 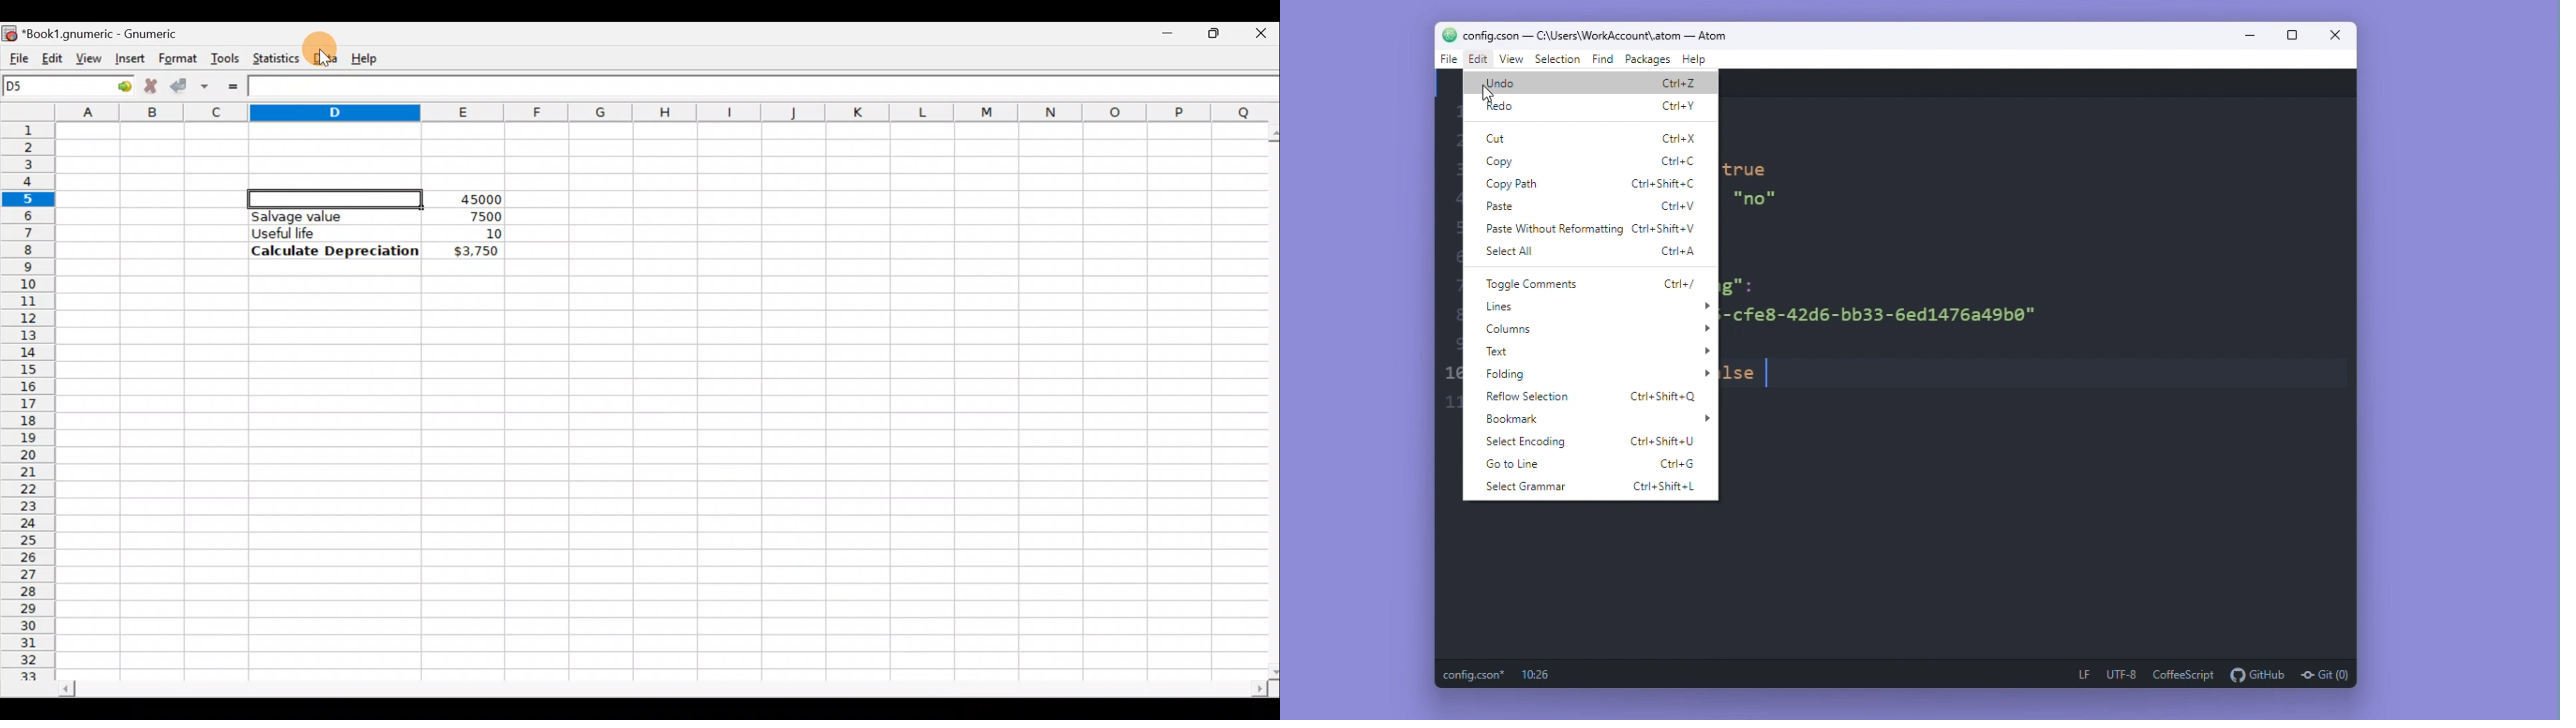 I want to click on Select encoding, so click(x=1526, y=443).